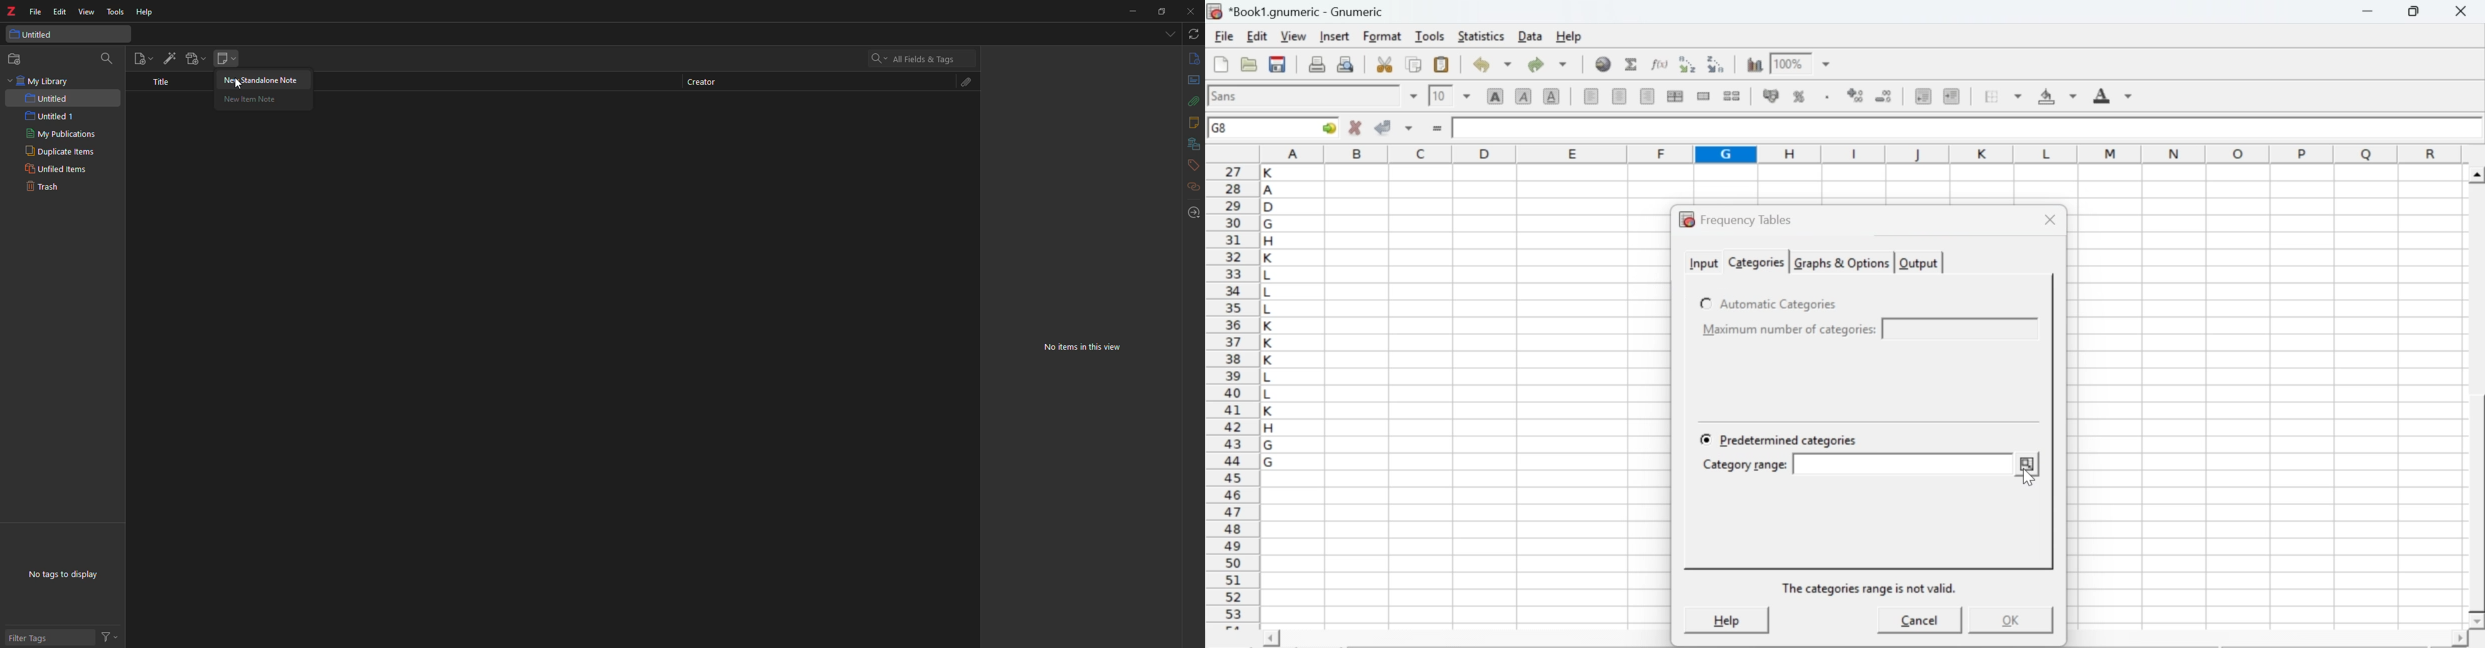 This screenshot has height=672, width=2492. I want to click on info, so click(1193, 58).